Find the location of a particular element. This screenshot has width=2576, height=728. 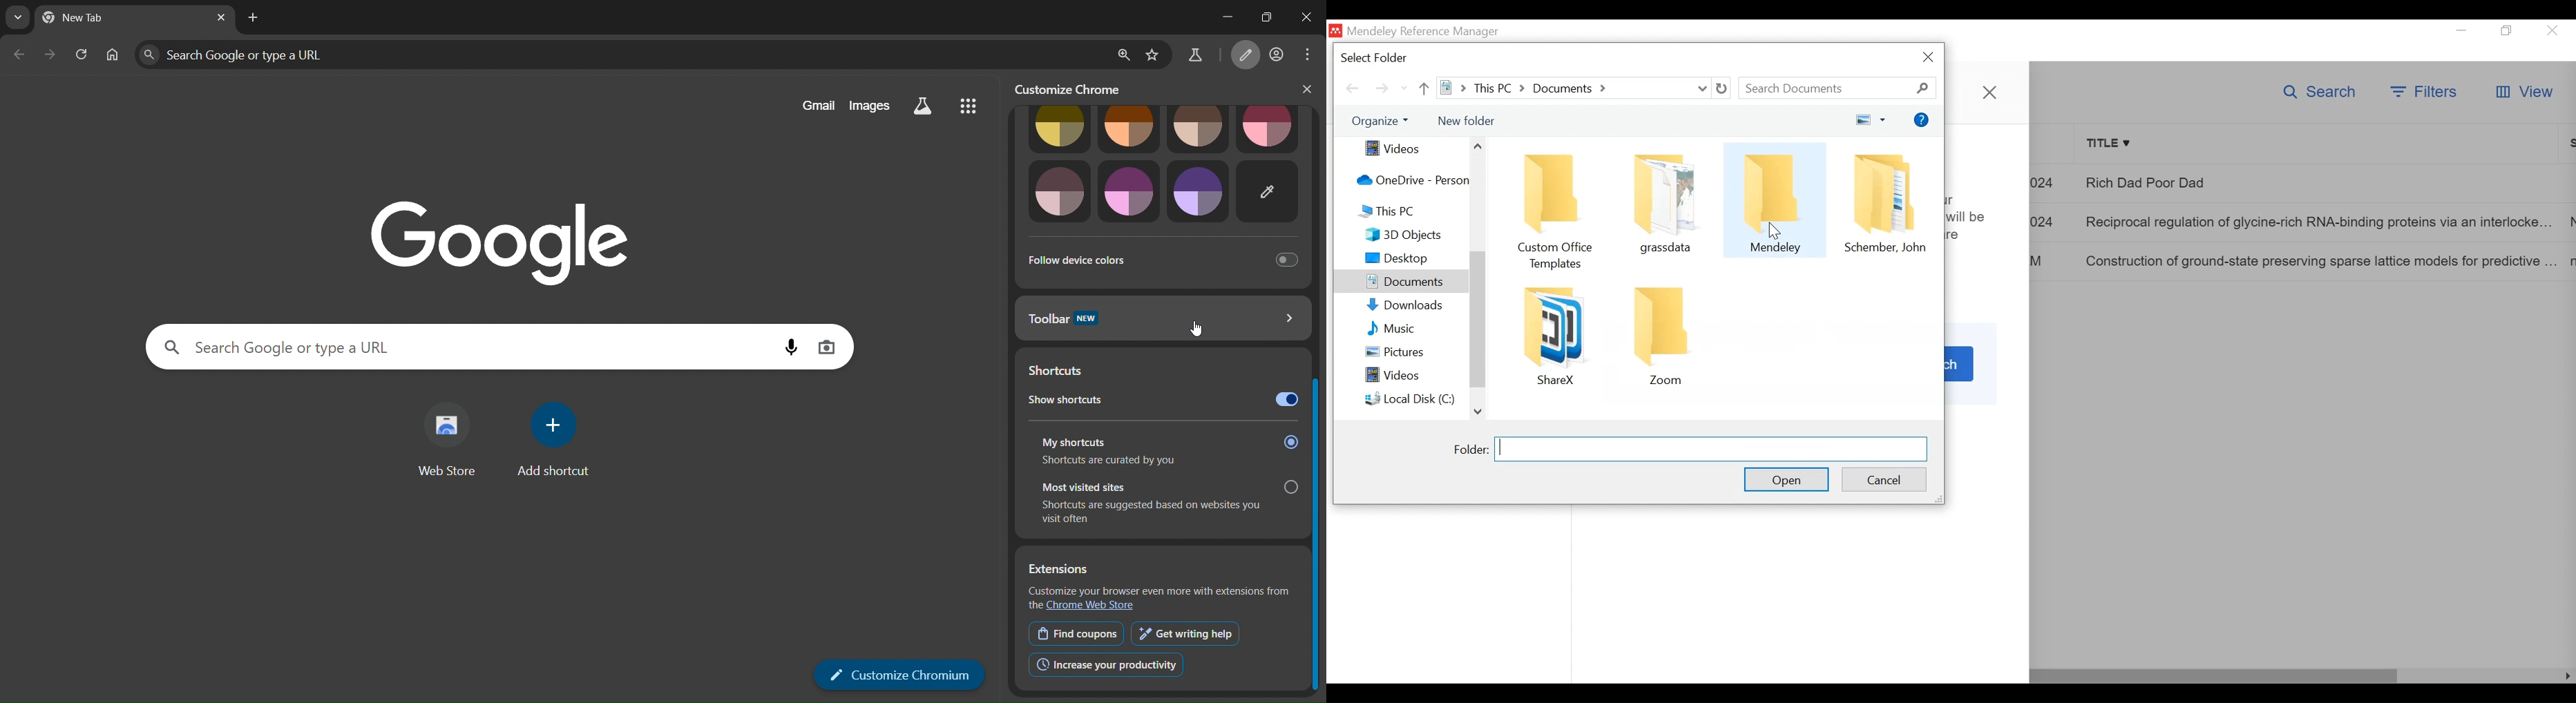

Rich Dad Poor Dad is located at coordinates (2221, 185).